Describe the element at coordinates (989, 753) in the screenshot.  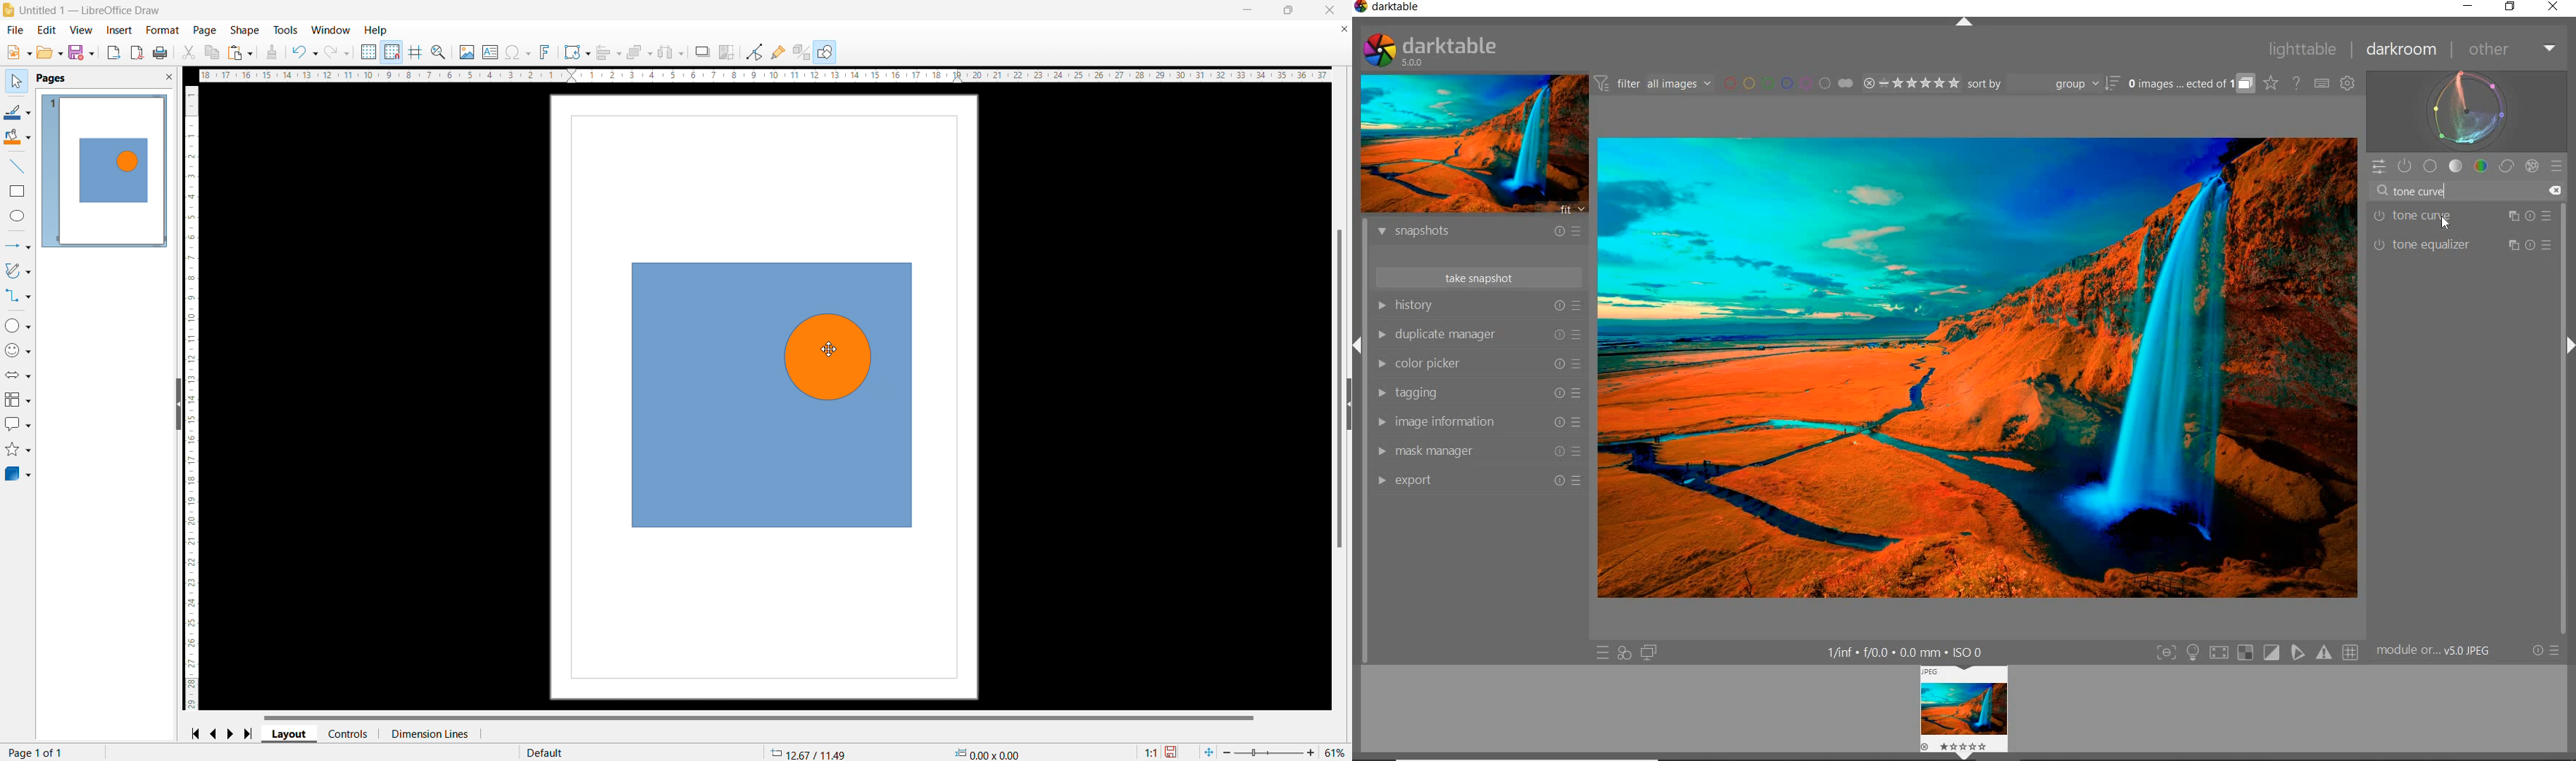
I see `0.00x0.00` at that location.